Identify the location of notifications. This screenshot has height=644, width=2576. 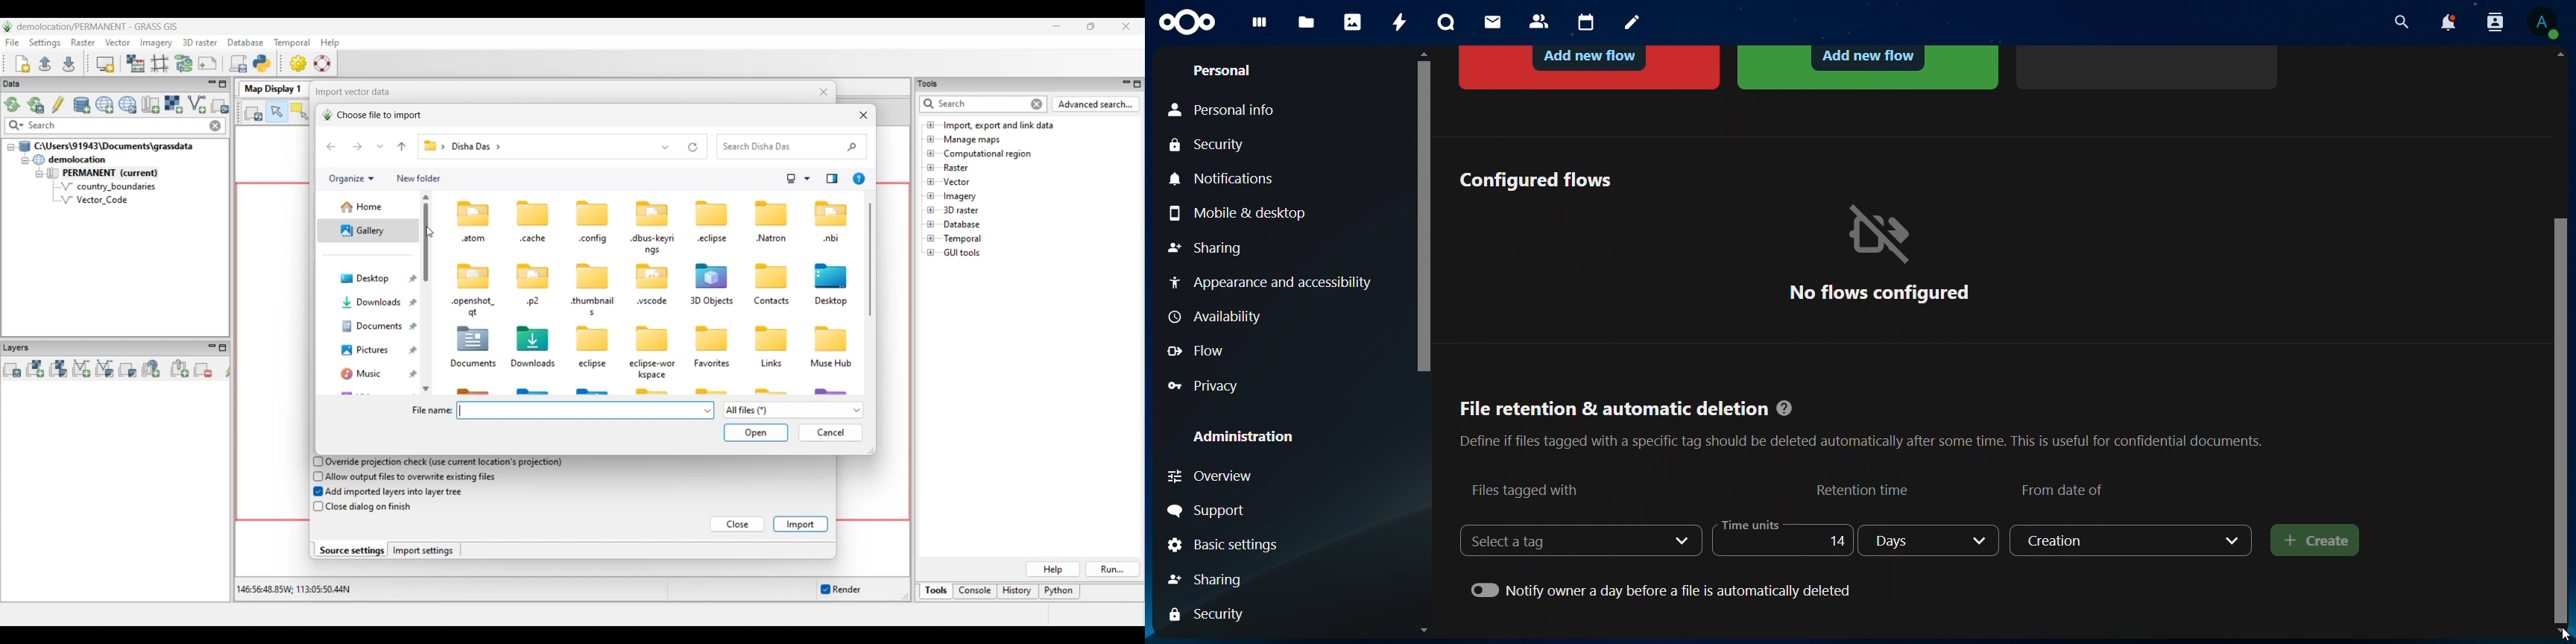
(1226, 180).